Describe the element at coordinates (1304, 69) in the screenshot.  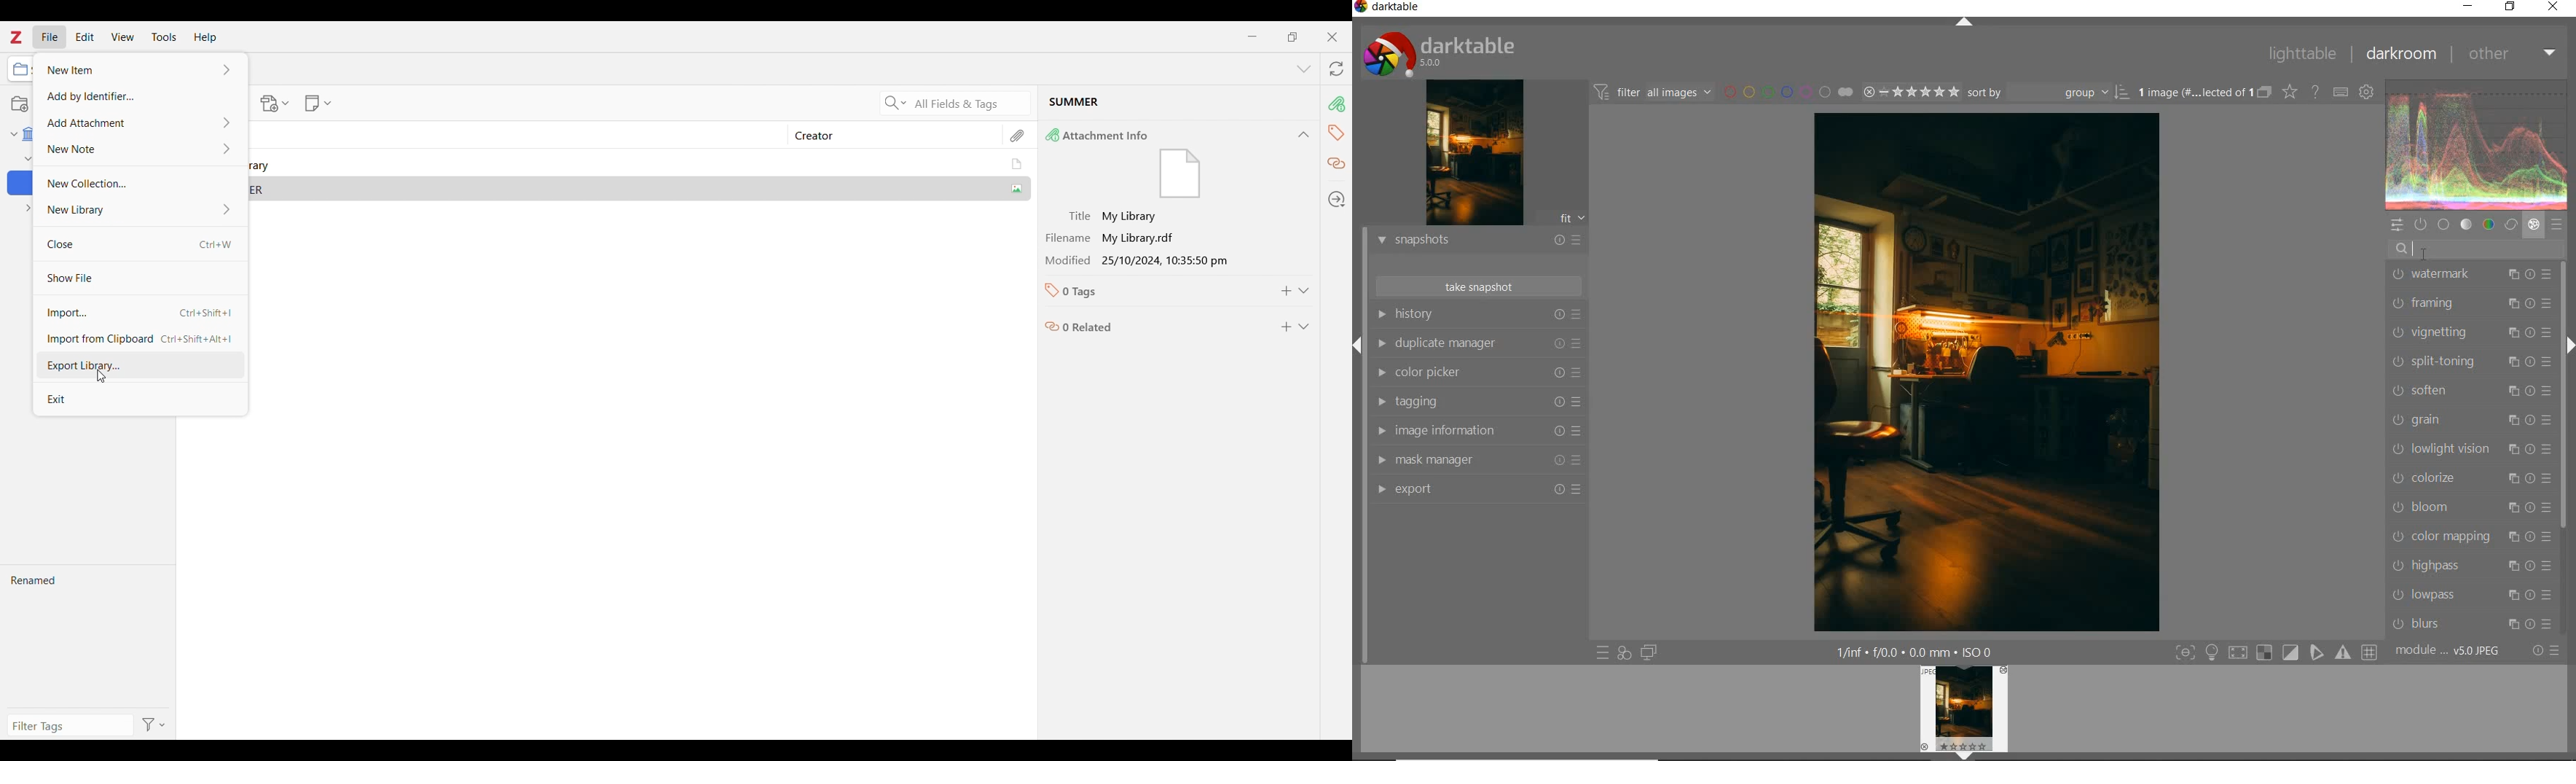
I see `List all tabs` at that location.